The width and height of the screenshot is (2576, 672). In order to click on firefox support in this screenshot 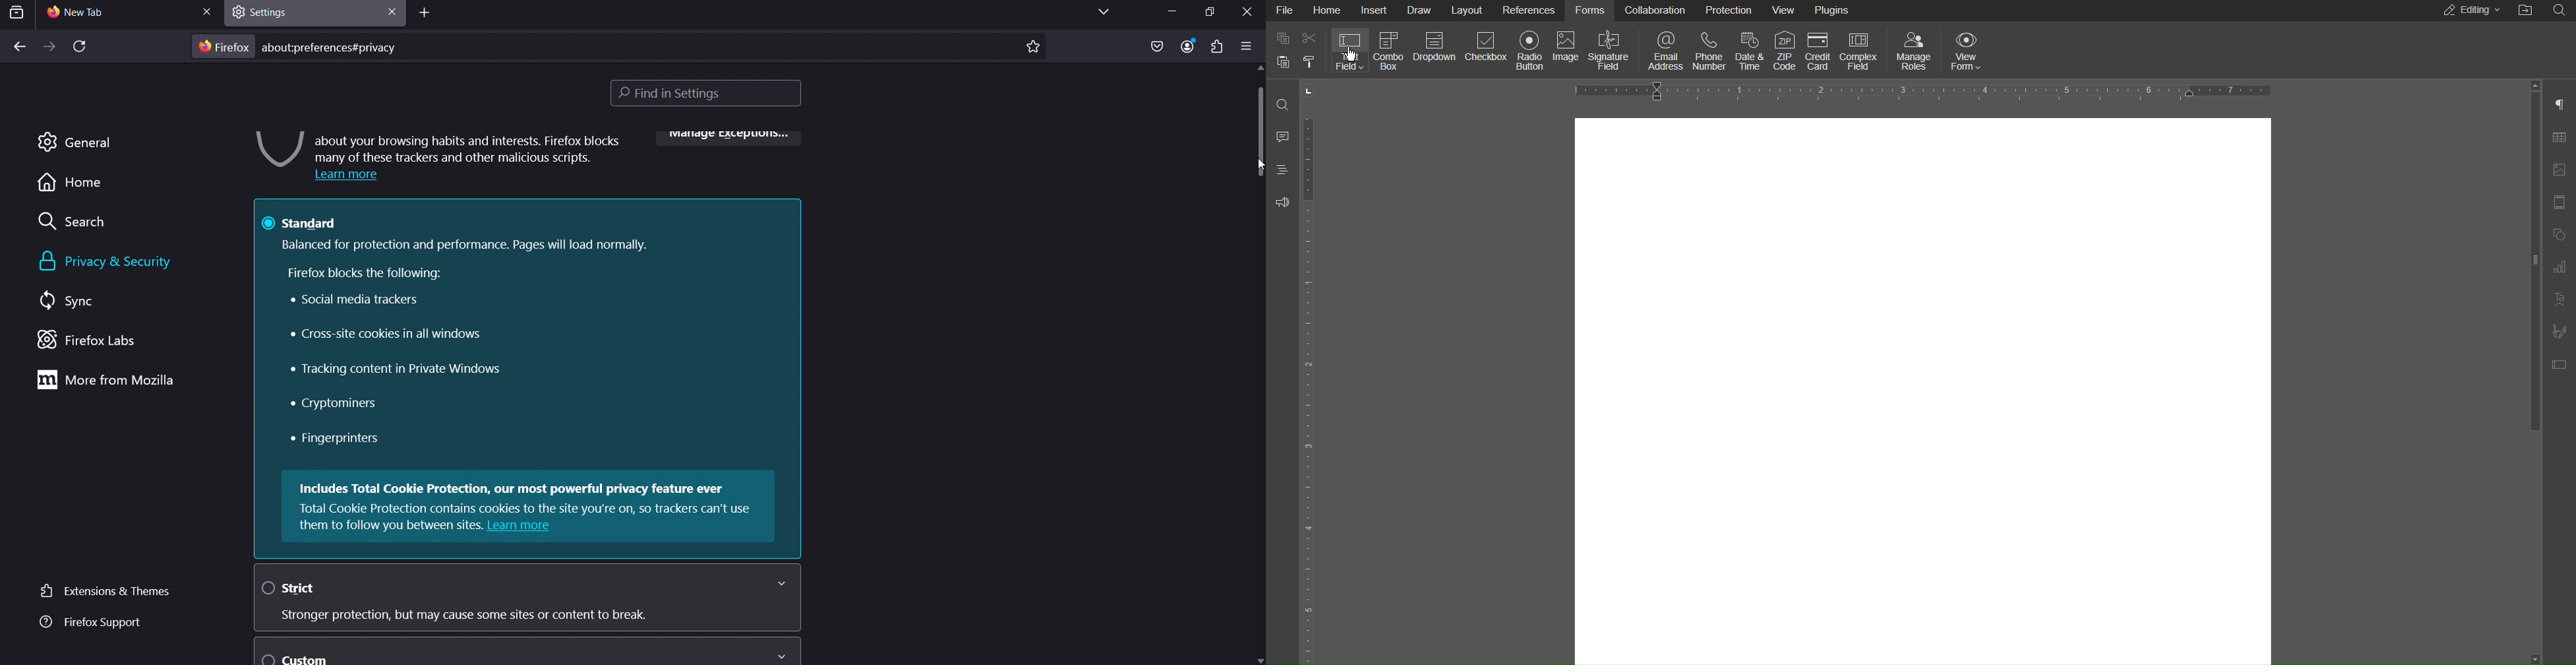, I will do `click(88, 623)`.